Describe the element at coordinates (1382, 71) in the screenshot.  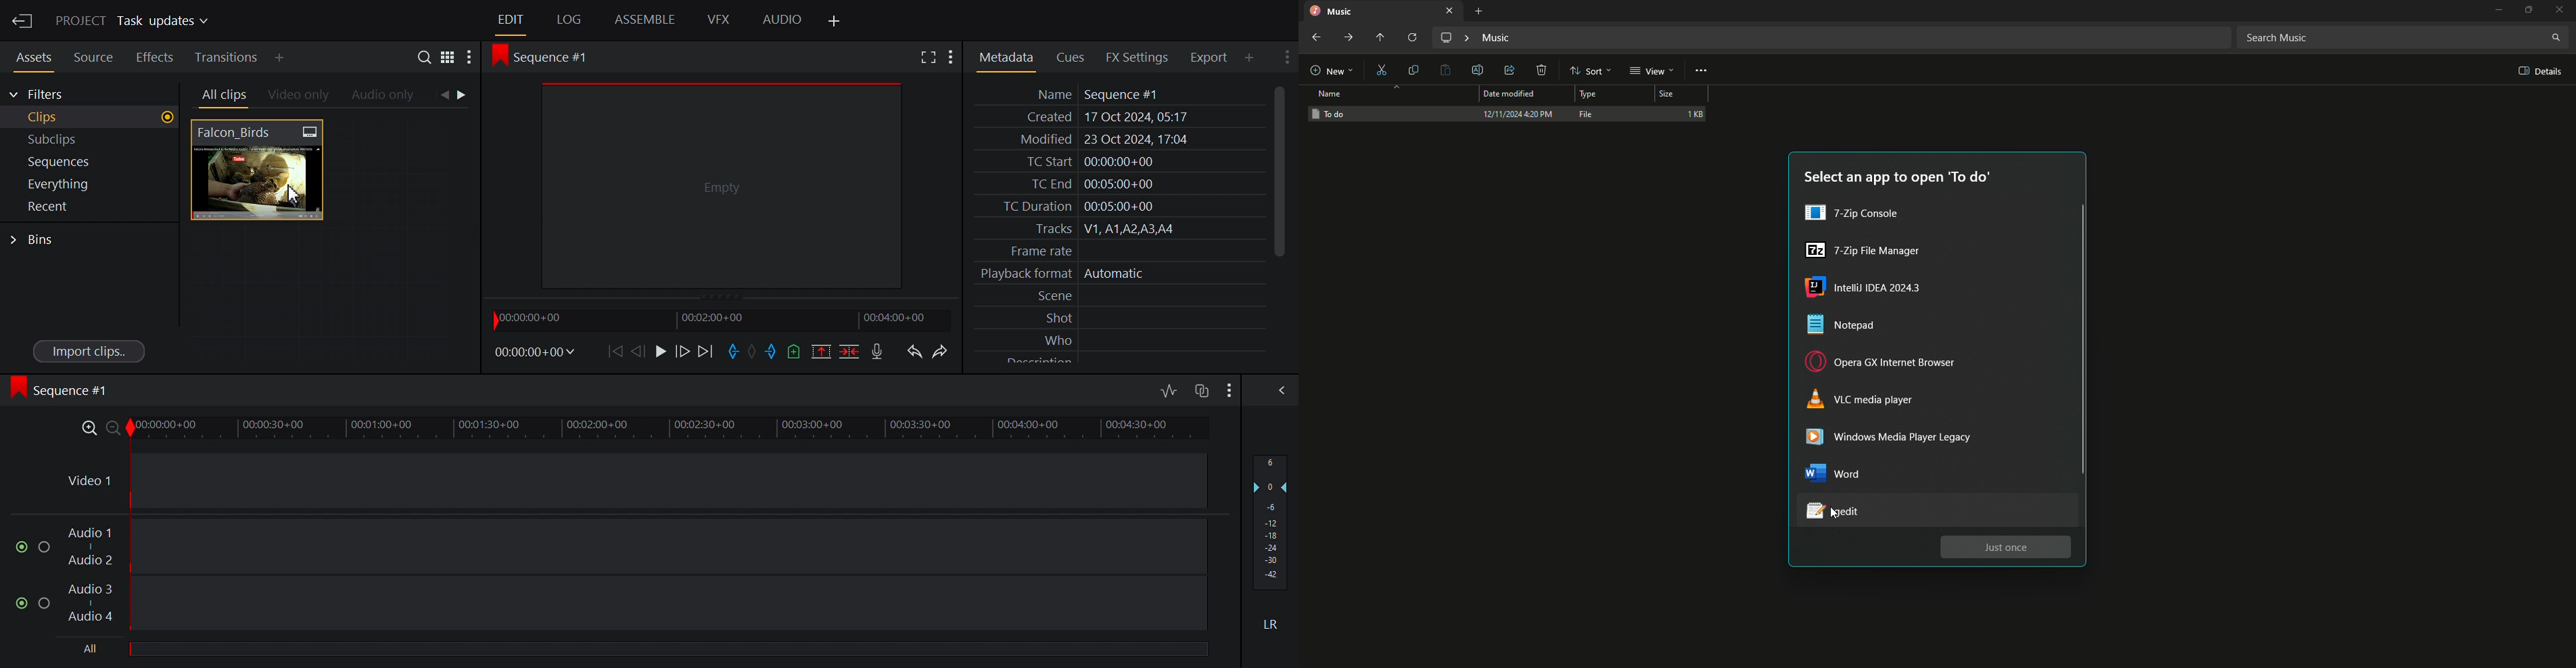
I see `Cut` at that location.